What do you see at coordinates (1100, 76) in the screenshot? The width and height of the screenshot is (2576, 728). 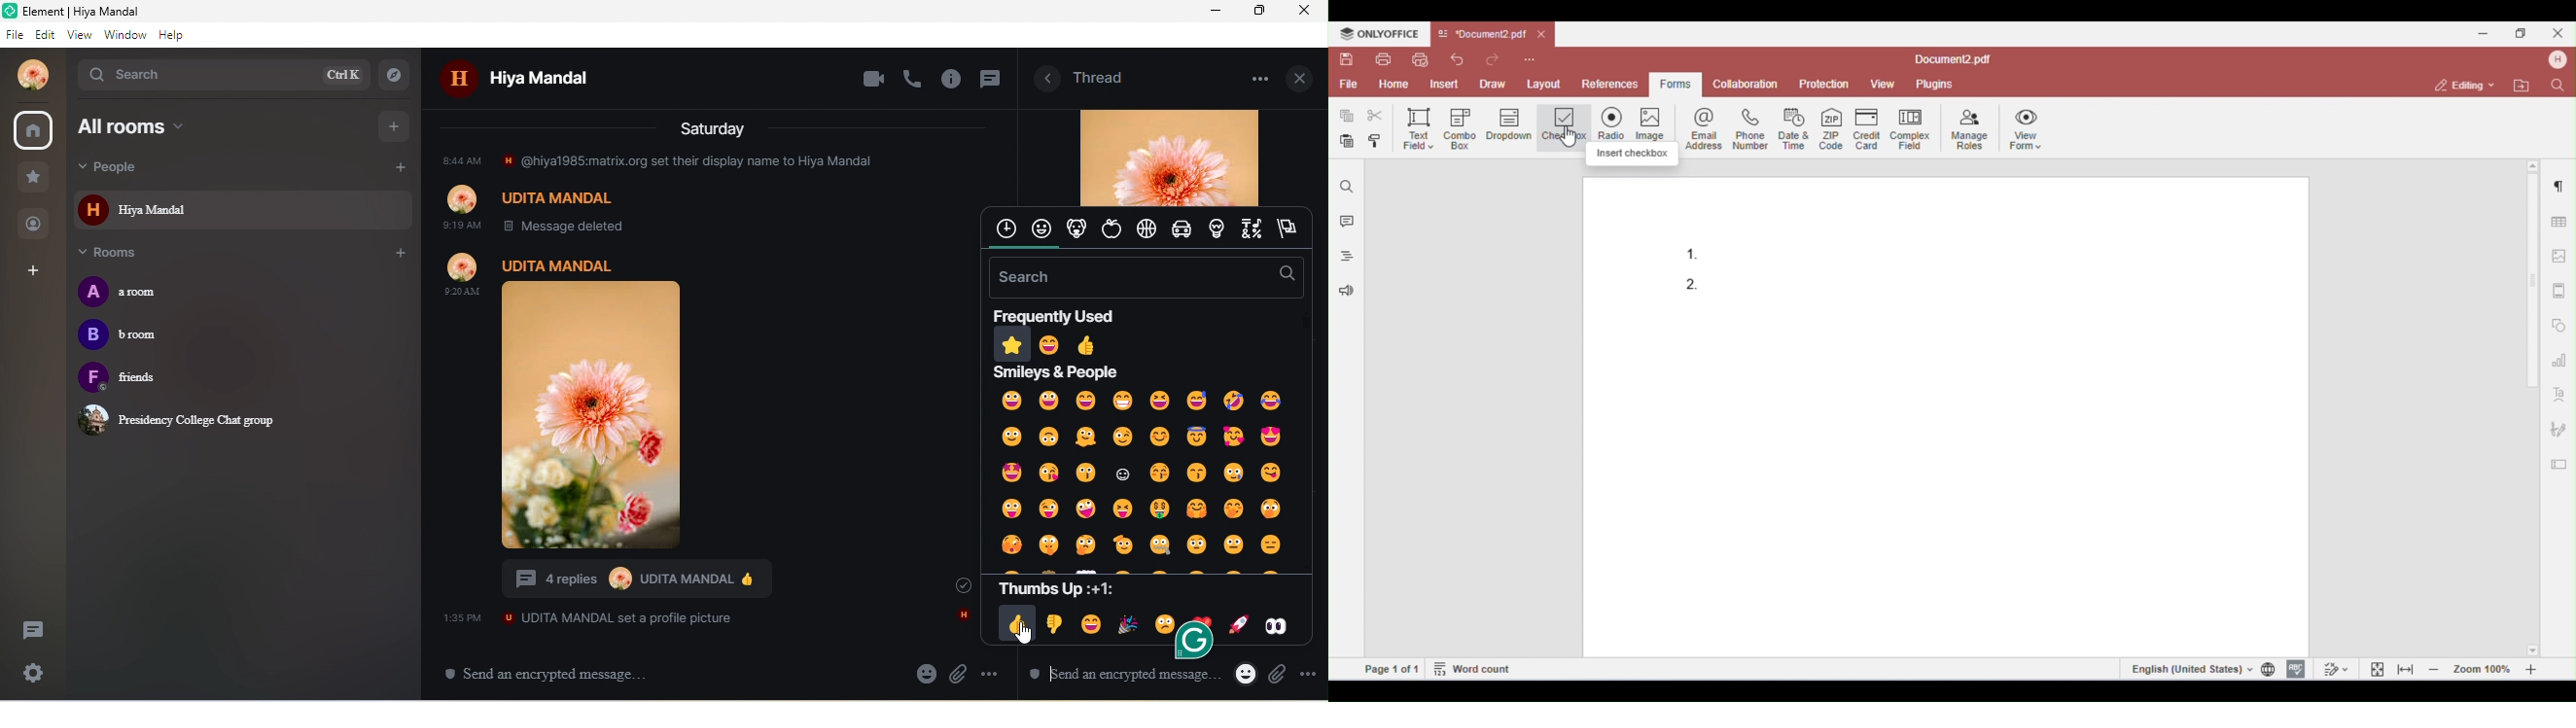 I see `thread` at bounding box center [1100, 76].